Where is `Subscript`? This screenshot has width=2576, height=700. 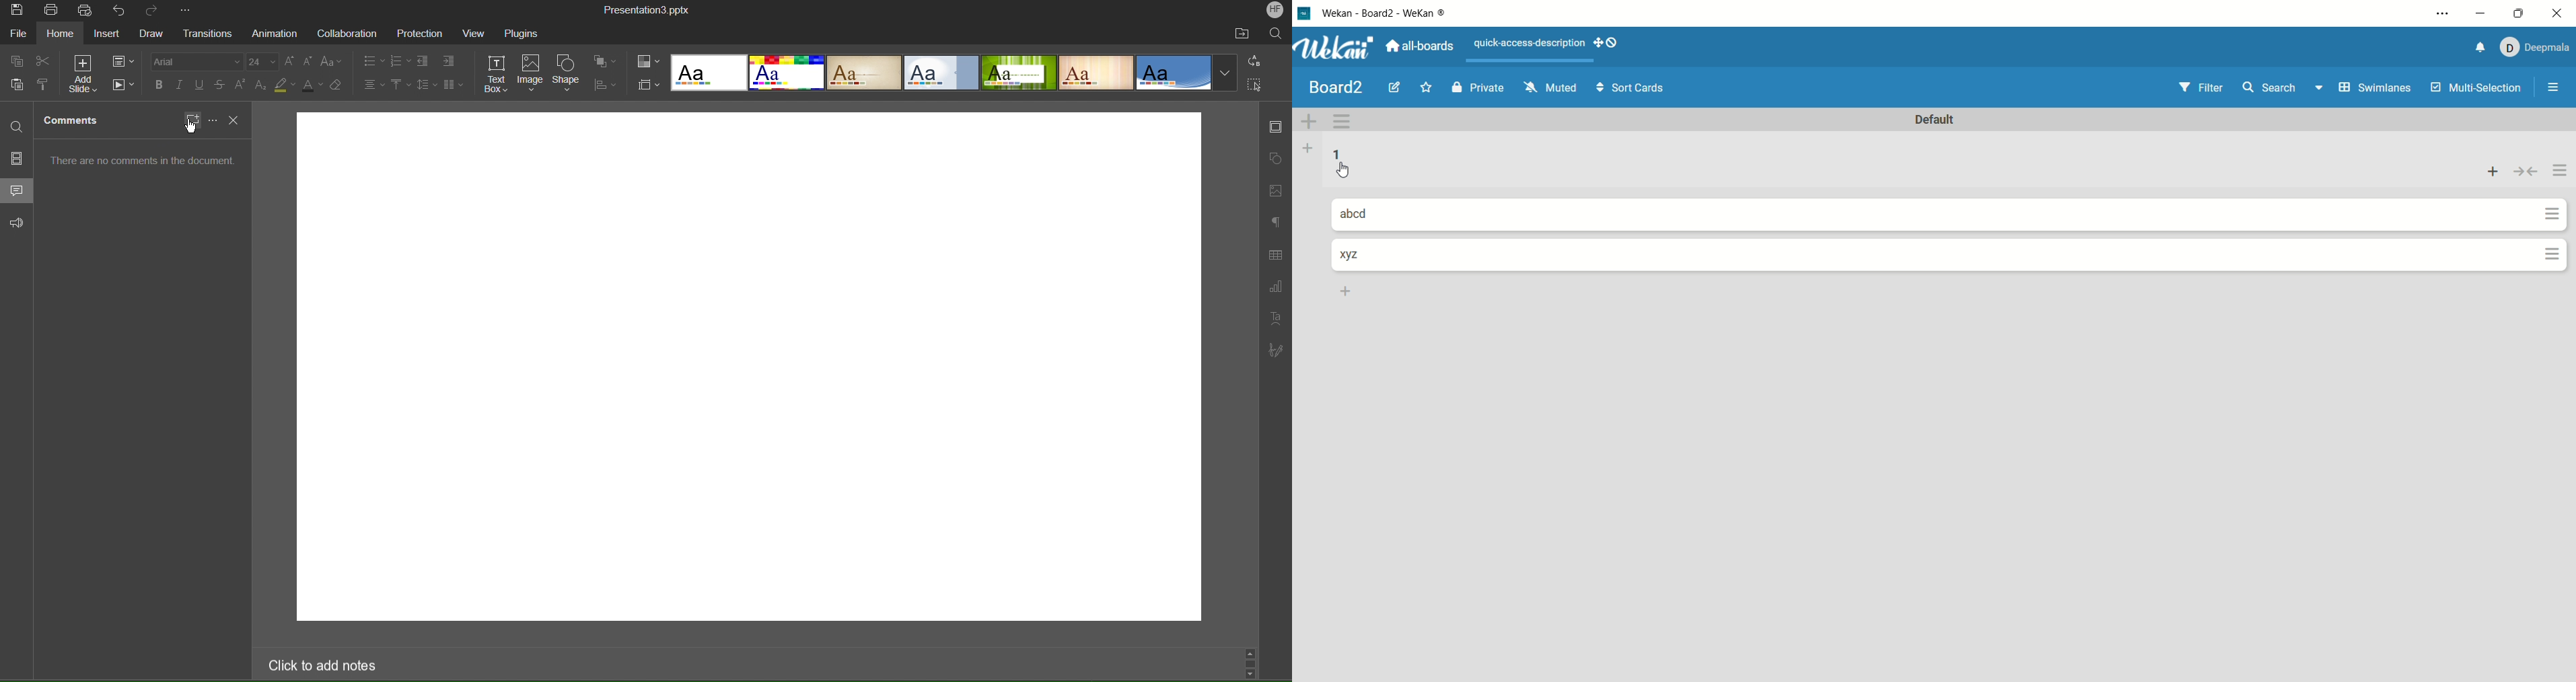
Subscript is located at coordinates (262, 85).